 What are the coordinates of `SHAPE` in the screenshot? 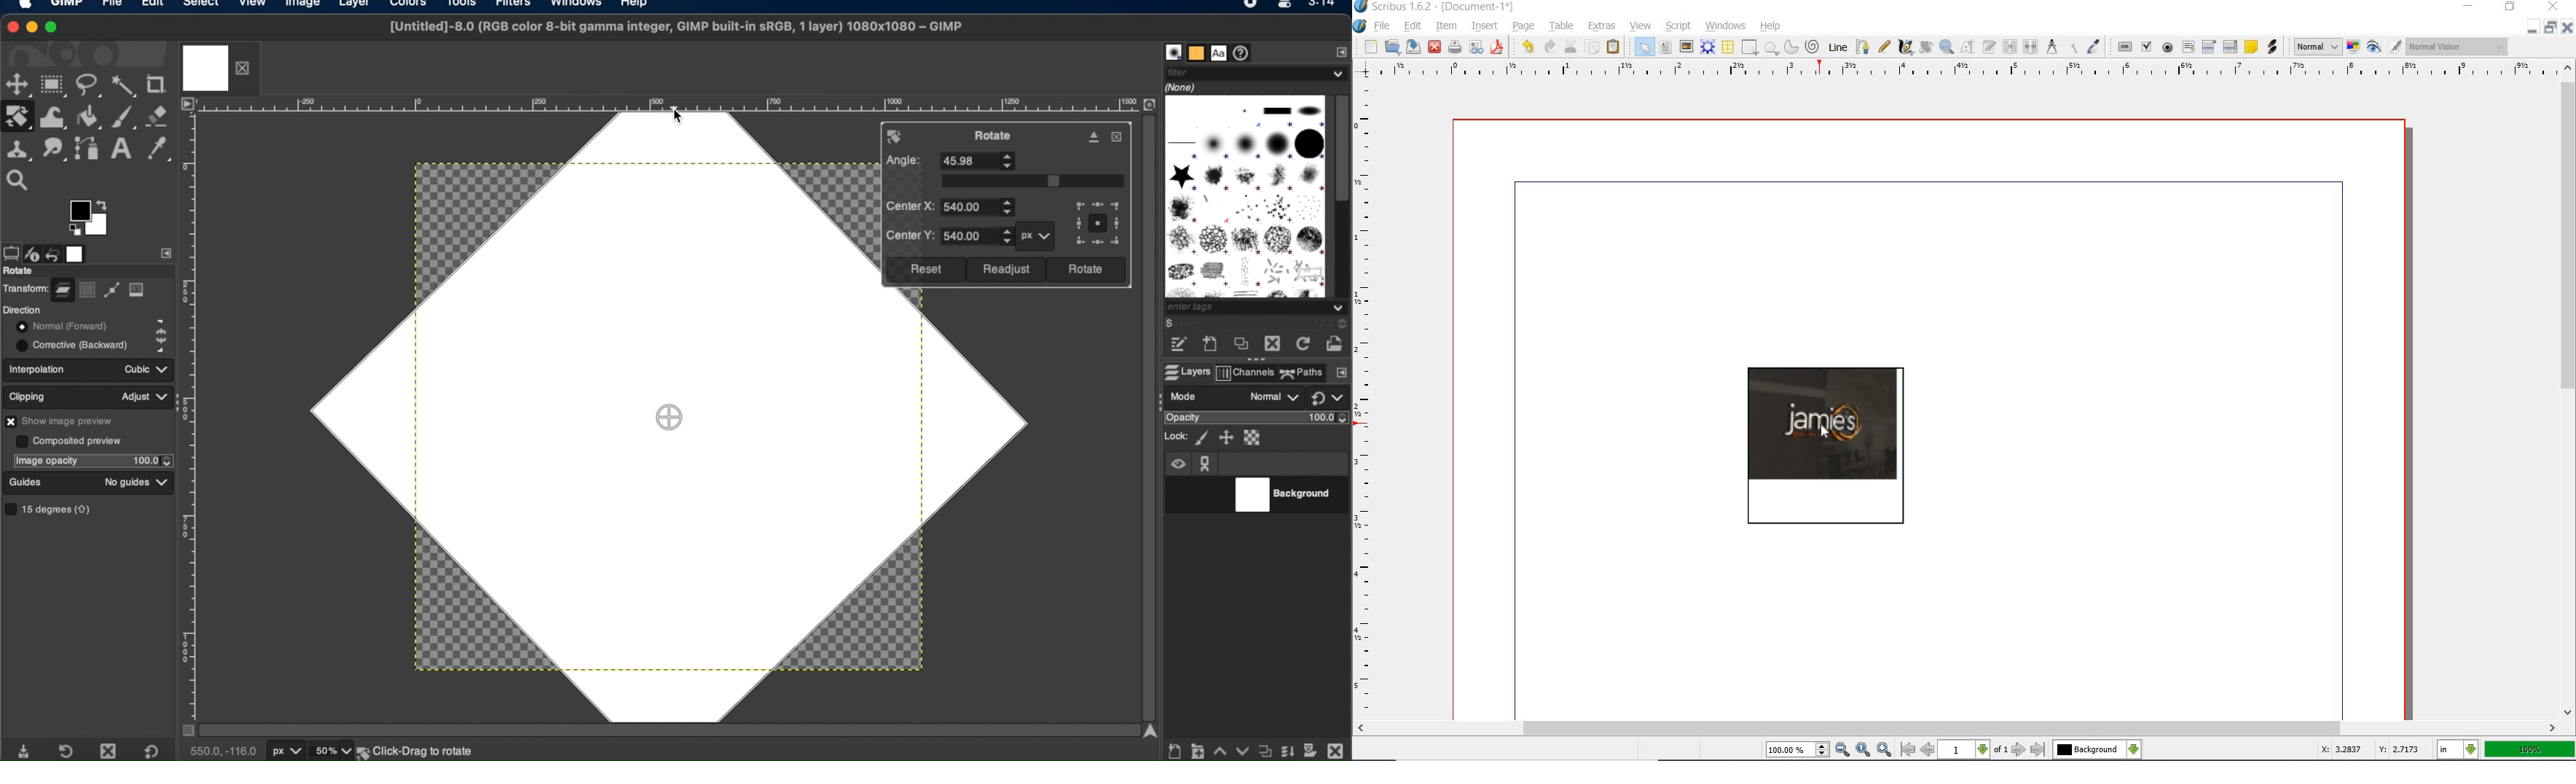 It's located at (1750, 47).